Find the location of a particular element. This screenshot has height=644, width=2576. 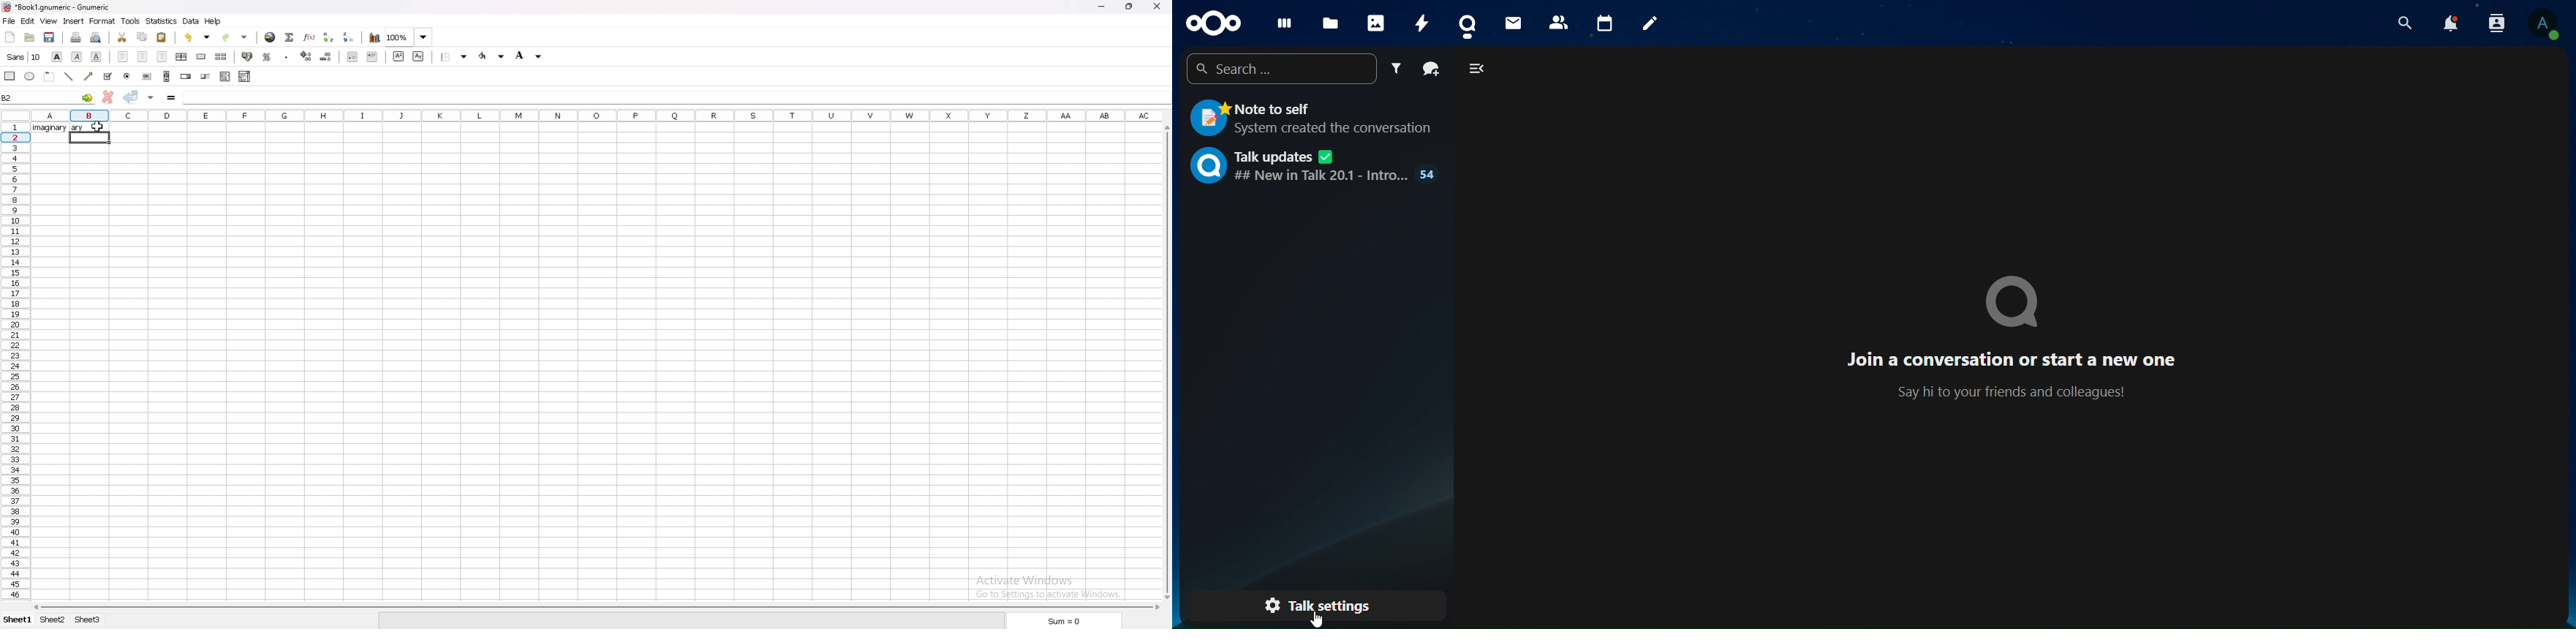

decrease decimals is located at coordinates (326, 56).